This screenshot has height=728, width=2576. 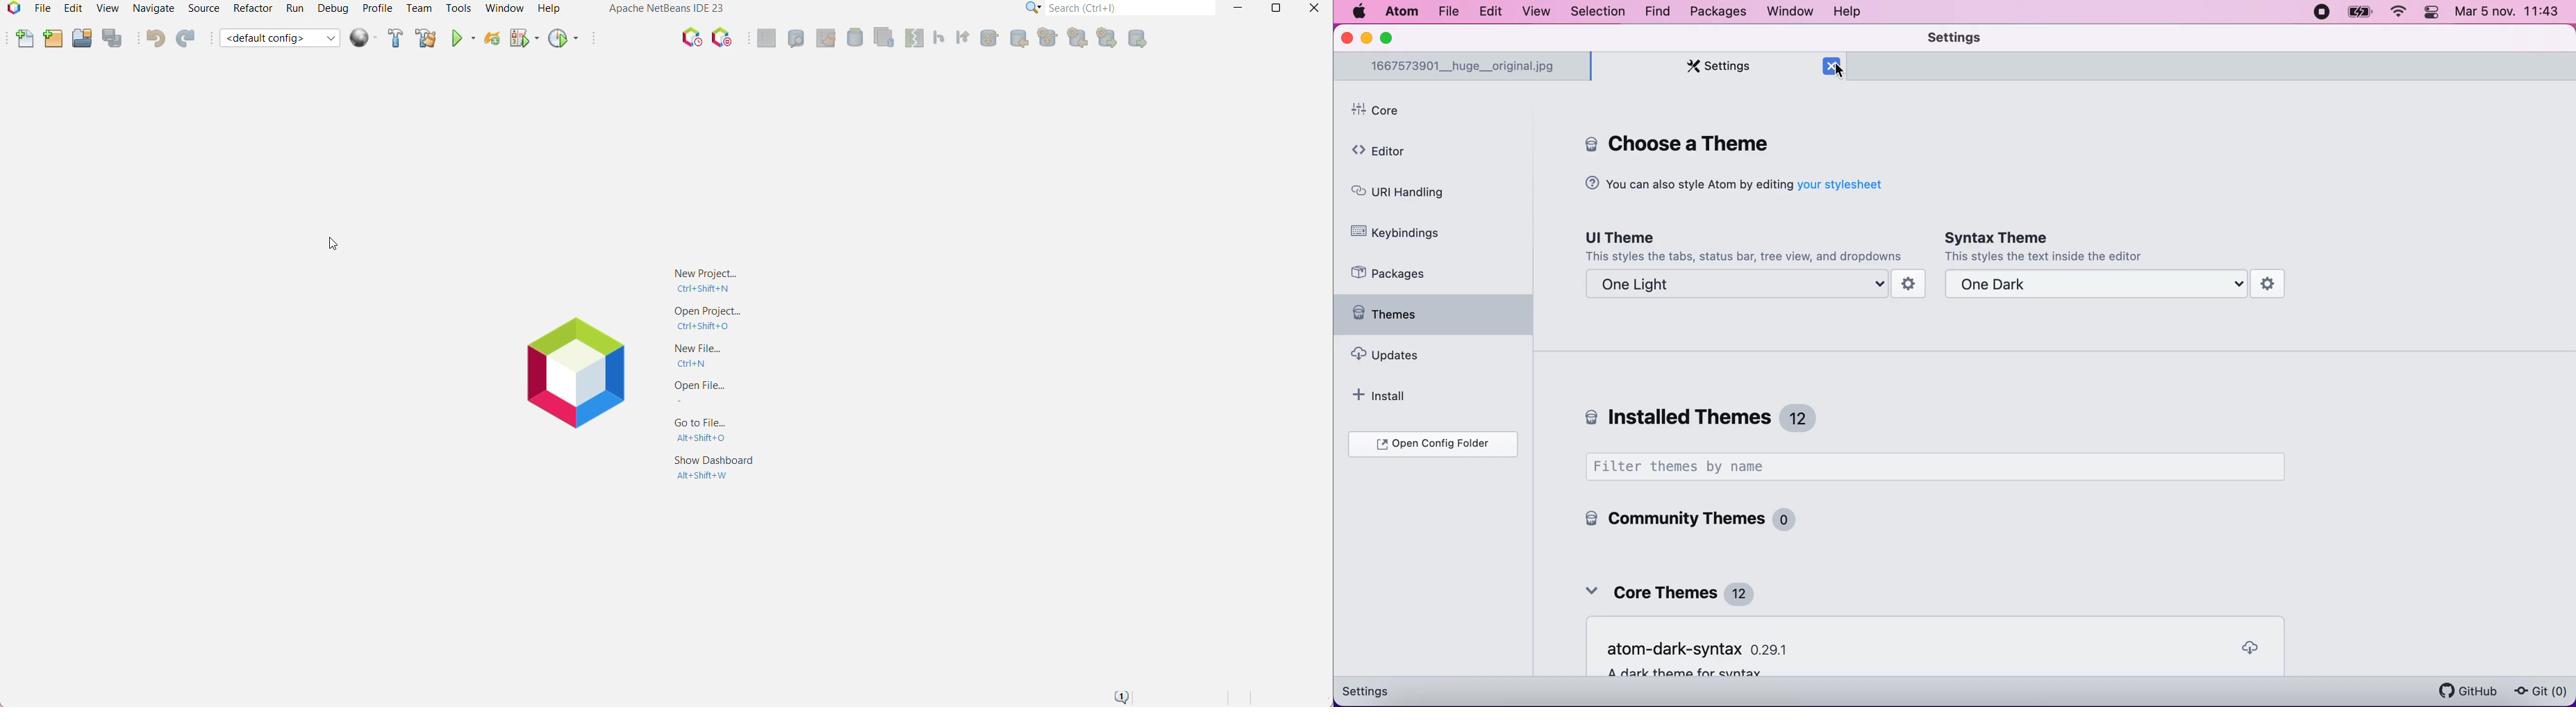 I want to click on Remove Empty Panes | When the last tab of a pane is closed, remove that pane as well., so click(x=1927, y=635).